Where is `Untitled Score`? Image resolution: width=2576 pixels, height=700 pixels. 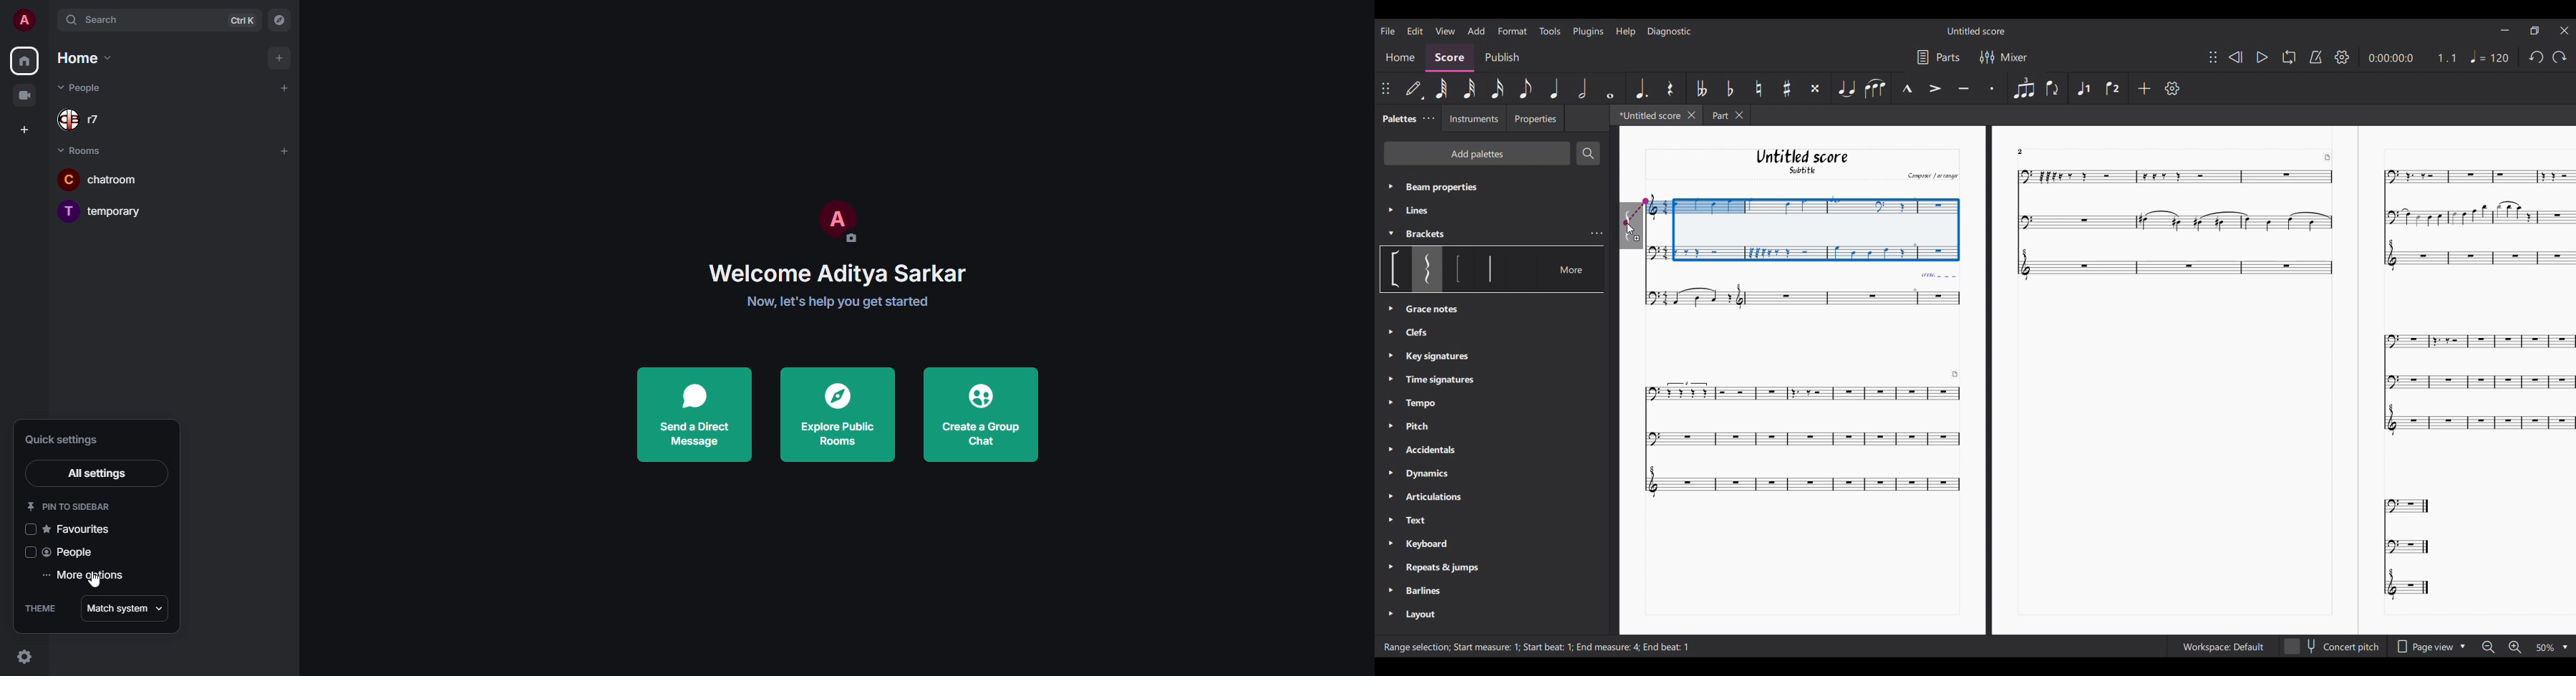
Untitled Score is located at coordinates (1976, 31).